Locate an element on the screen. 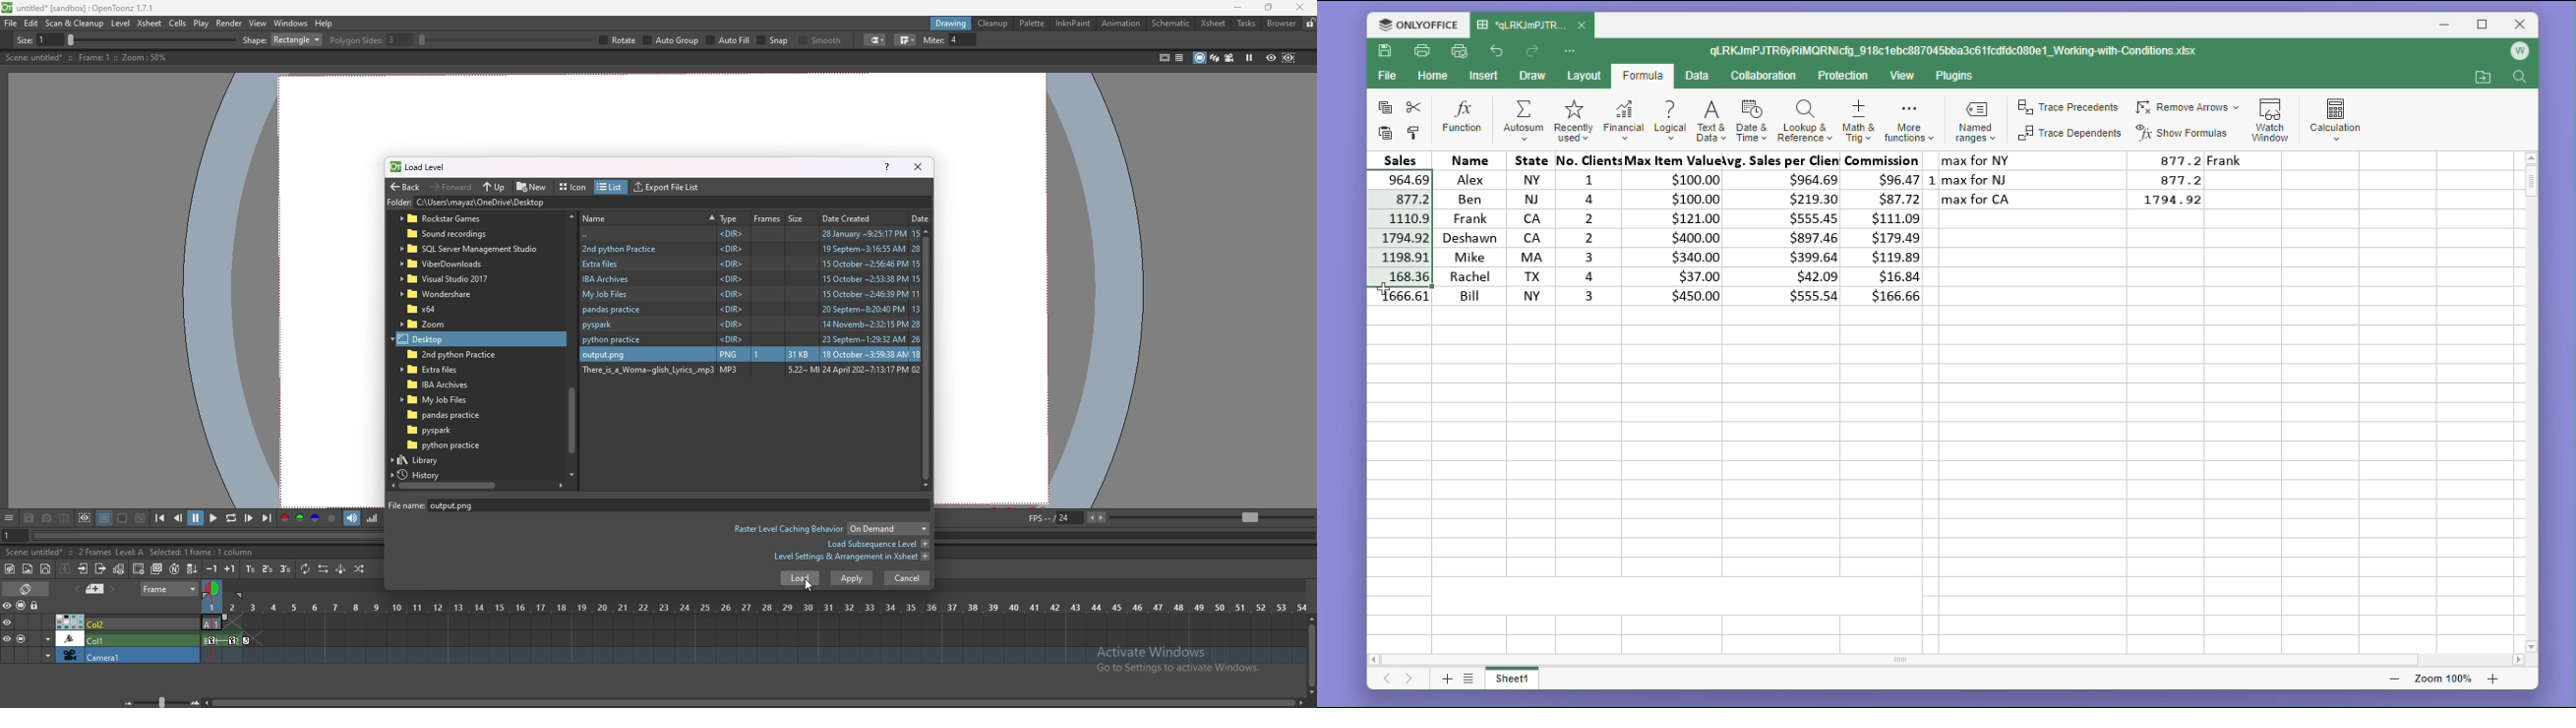 Image resolution: width=2576 pixels, height=728 pixels. view is located at coordinates (258, 23).